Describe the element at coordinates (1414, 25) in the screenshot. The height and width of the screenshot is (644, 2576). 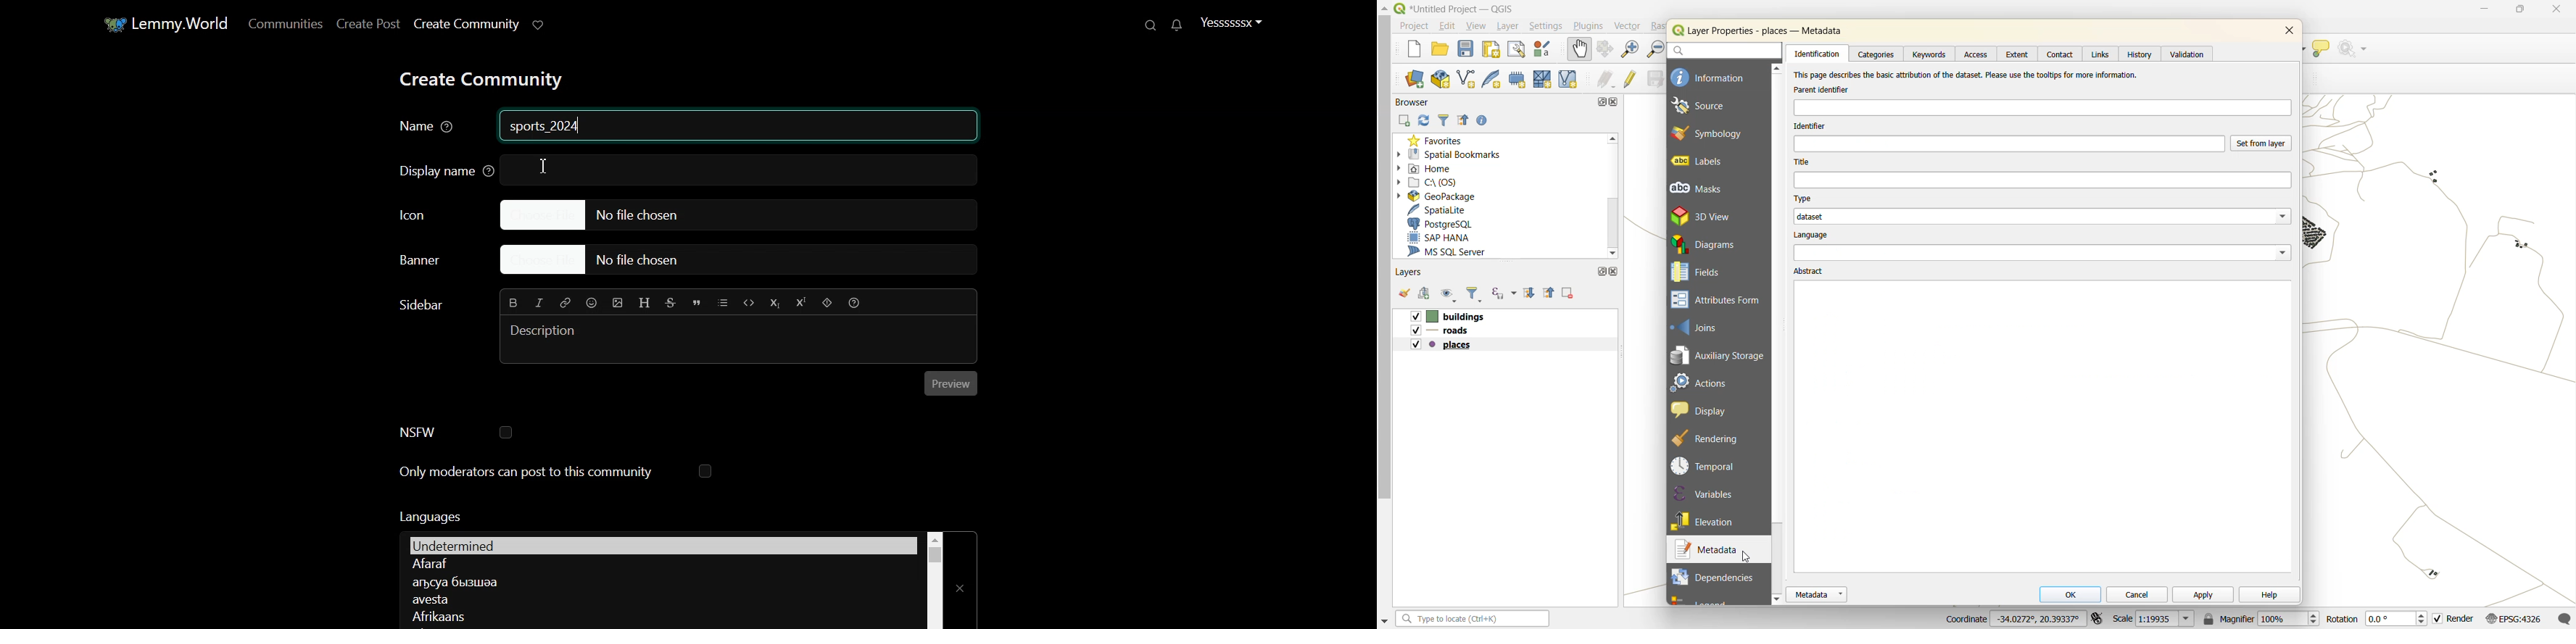
I see `project` at that location.